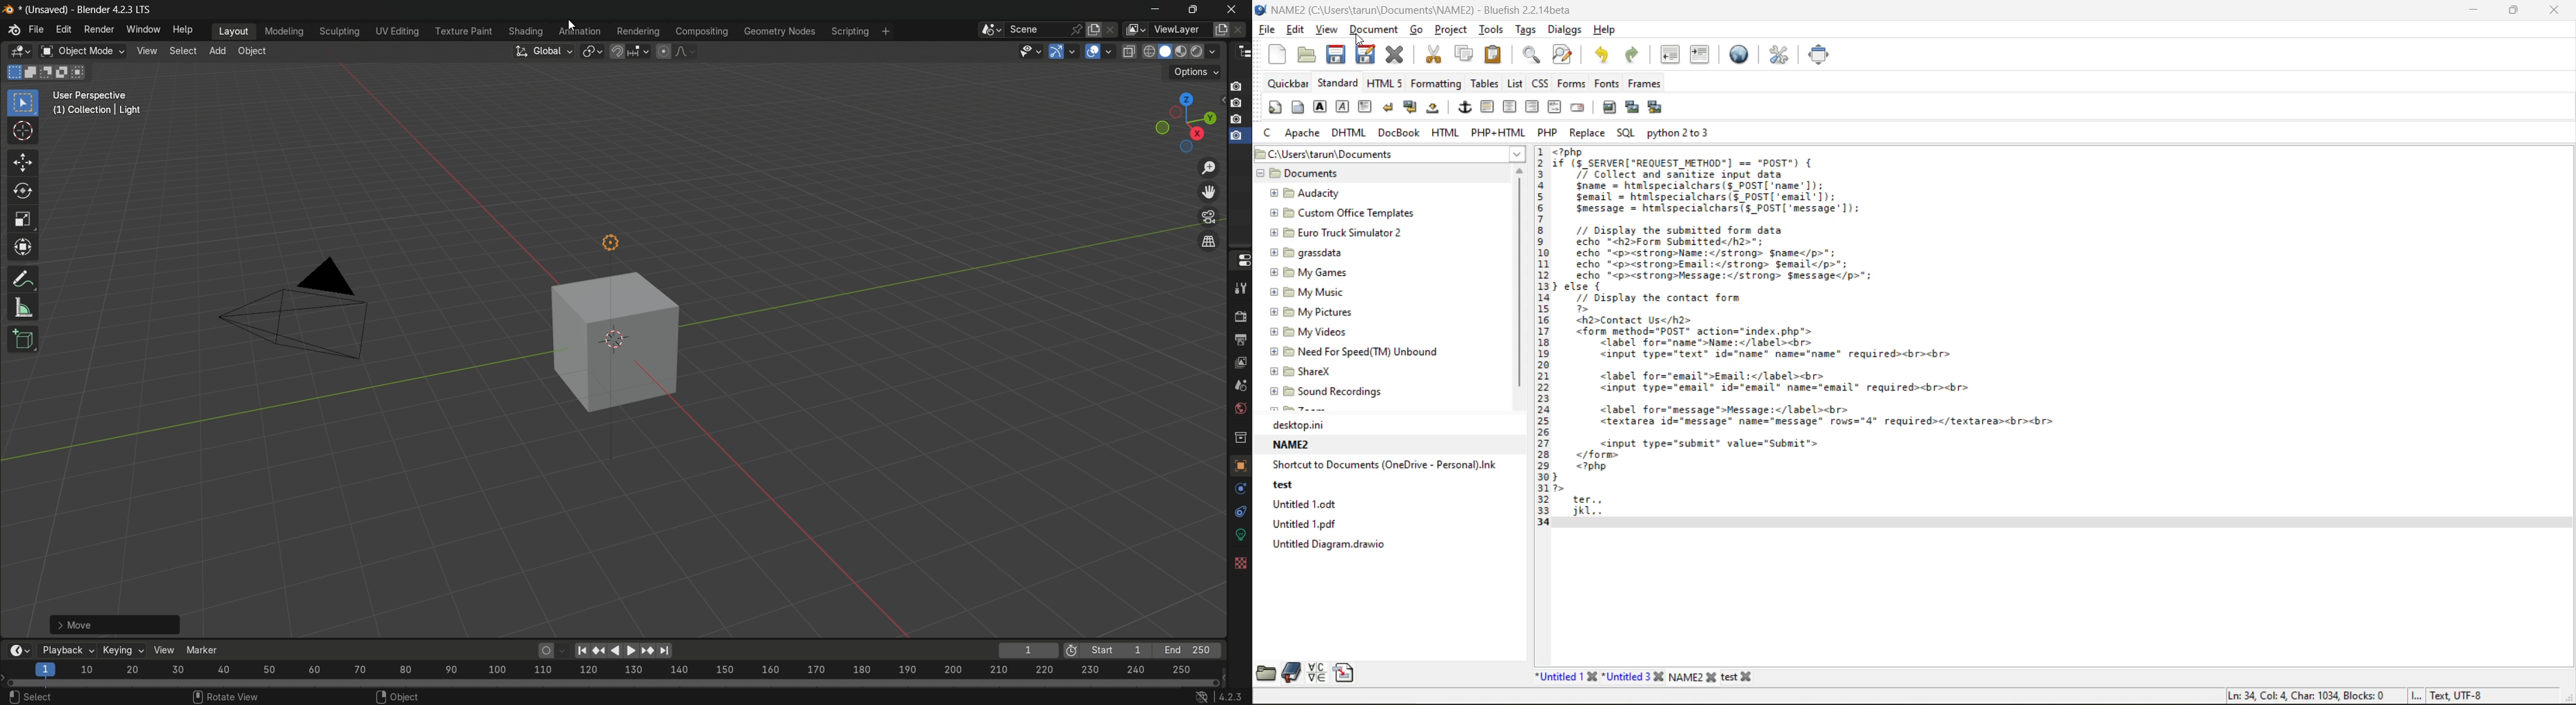 This screenshot has height=728, width=2576. Describe the element at coordinates (1317, 253) in the screenshot. I see `grassdata` at that location.